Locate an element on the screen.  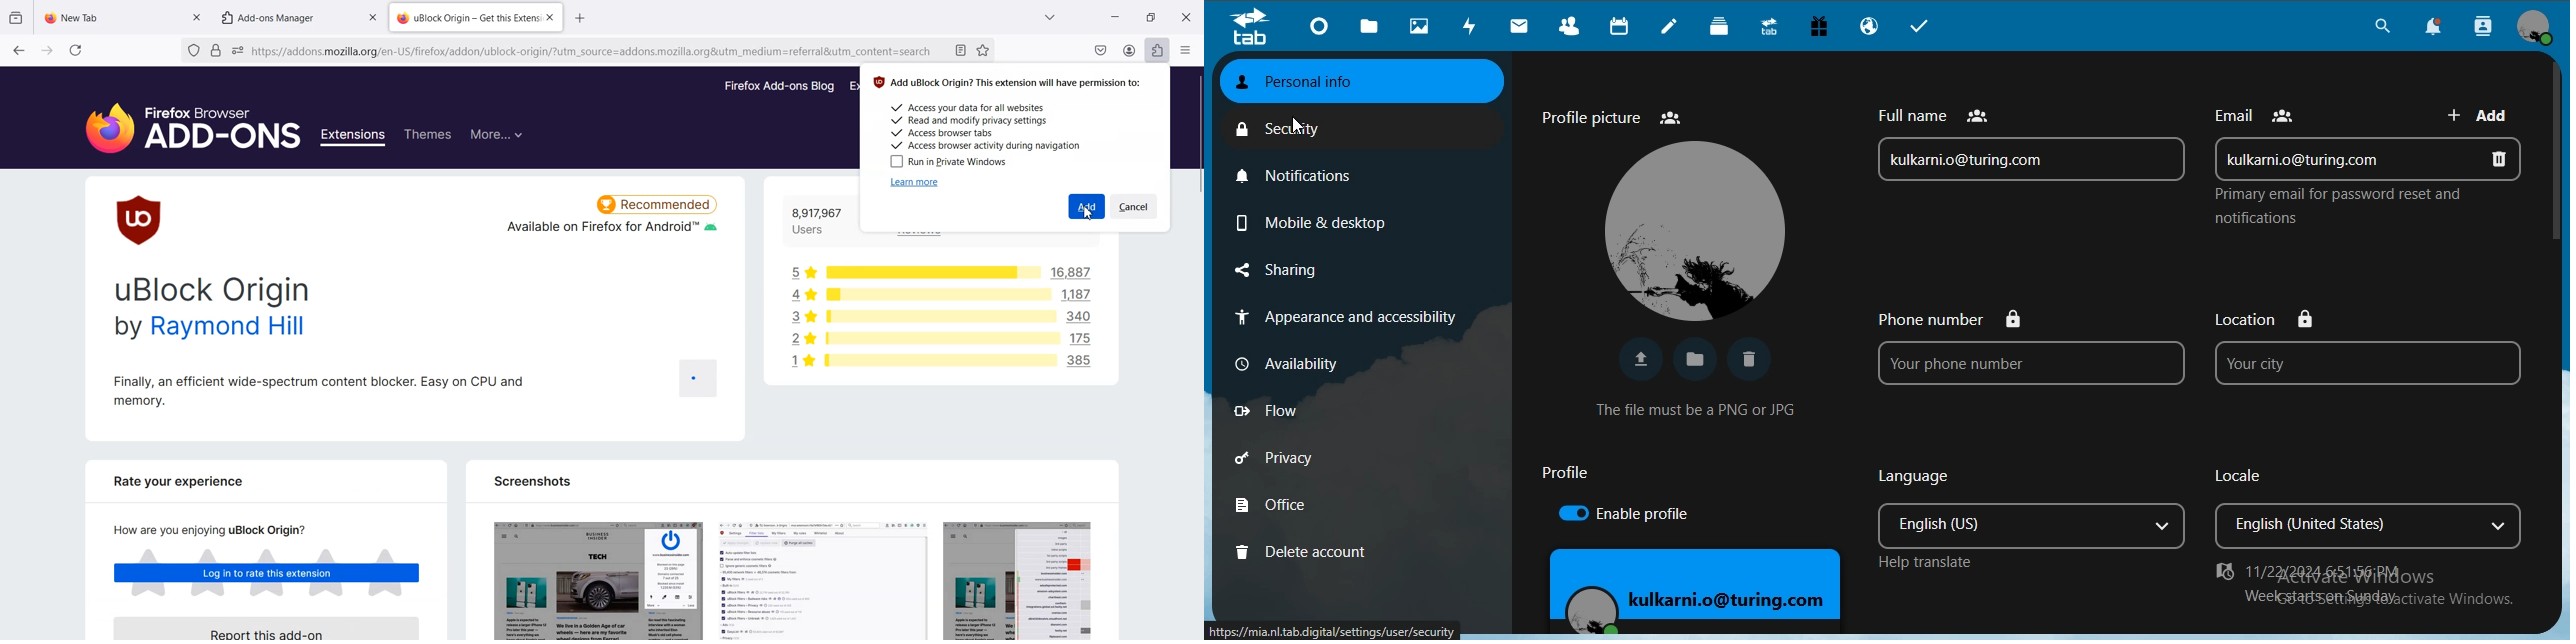
16,887 users is located at coordinates (1065, 272).